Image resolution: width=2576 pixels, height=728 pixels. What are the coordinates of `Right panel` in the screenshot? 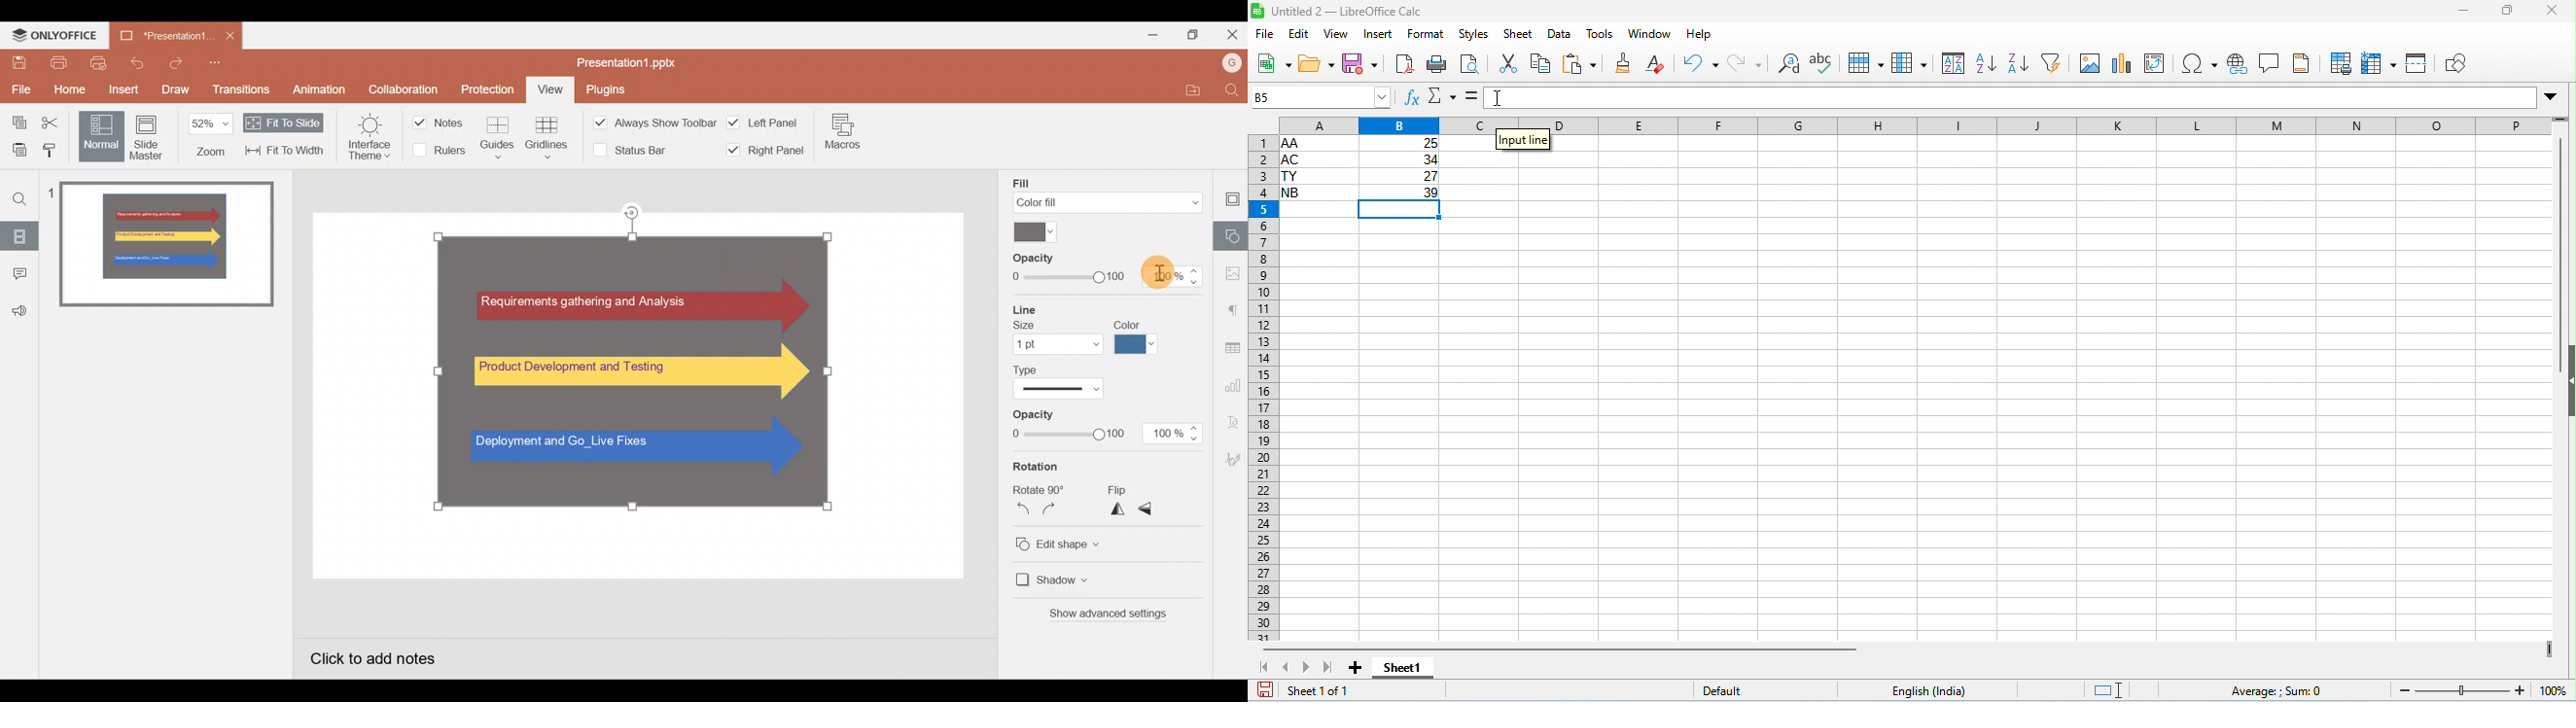 It's located at (763, 151).